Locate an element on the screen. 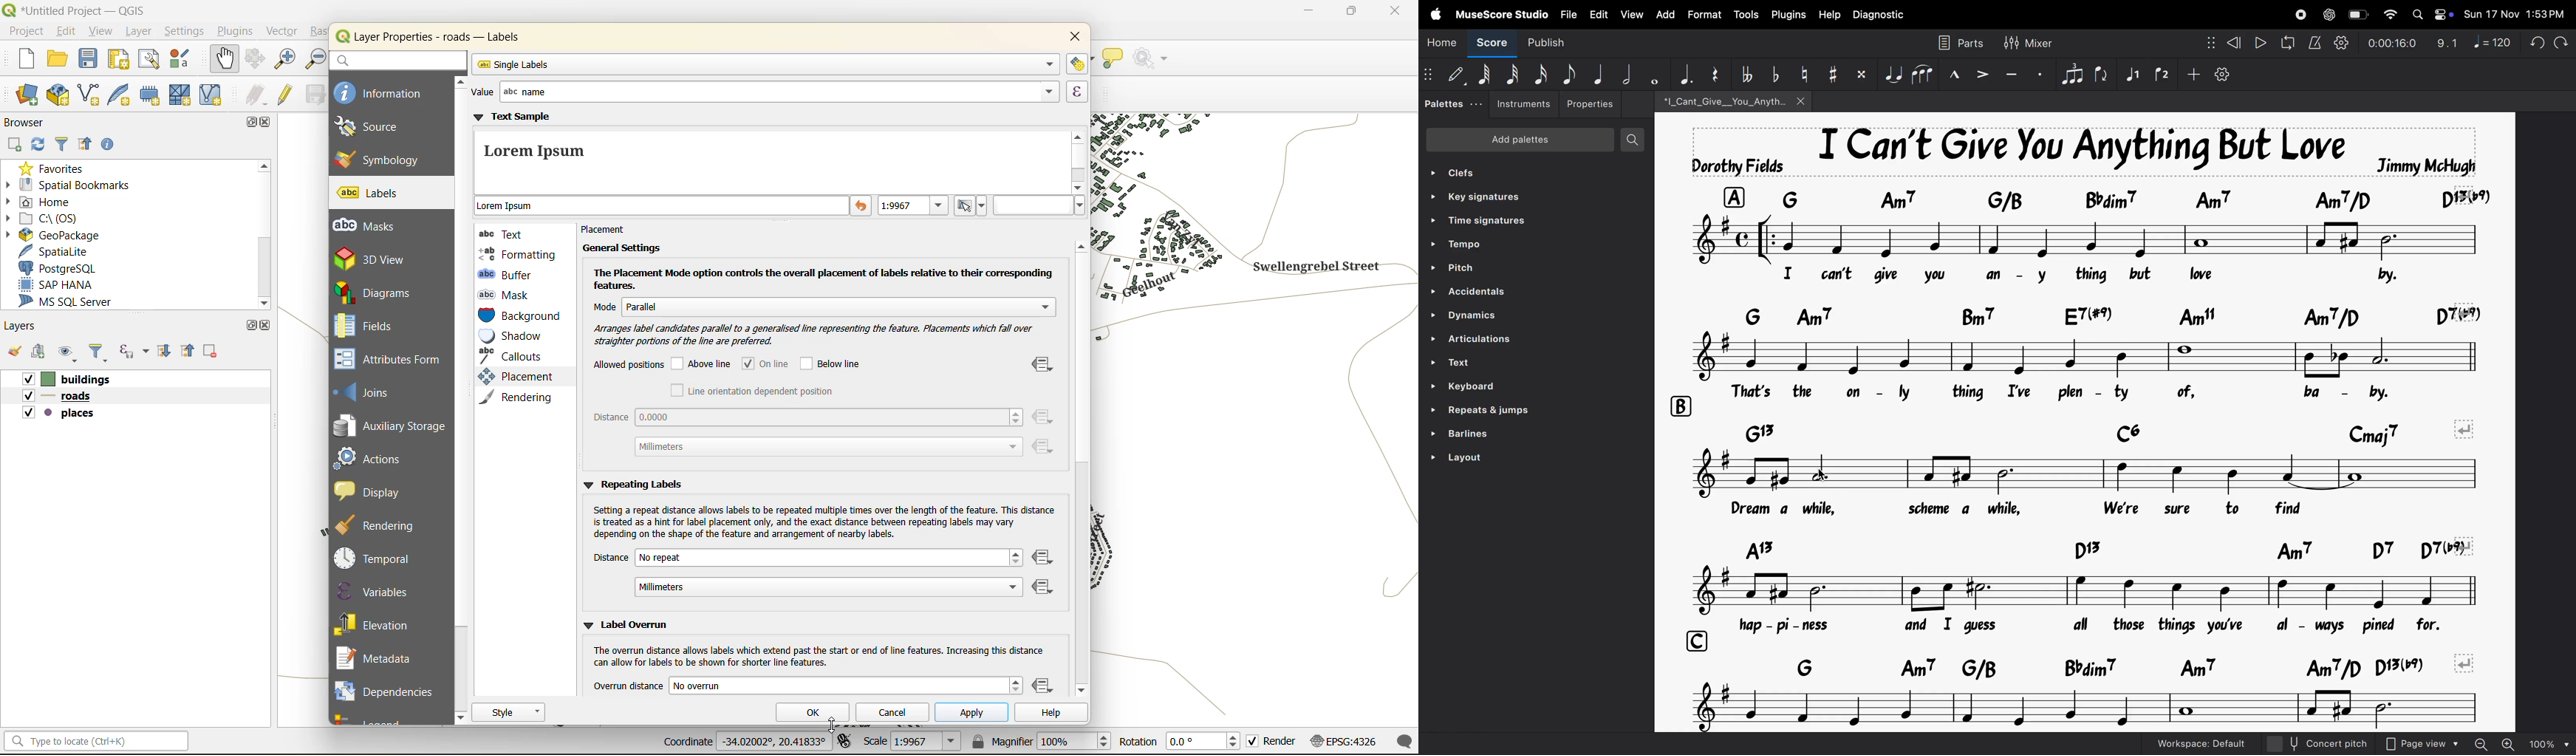 The image size is (2576, 756). toggle double sharp is located at coordinates (1861, 74).